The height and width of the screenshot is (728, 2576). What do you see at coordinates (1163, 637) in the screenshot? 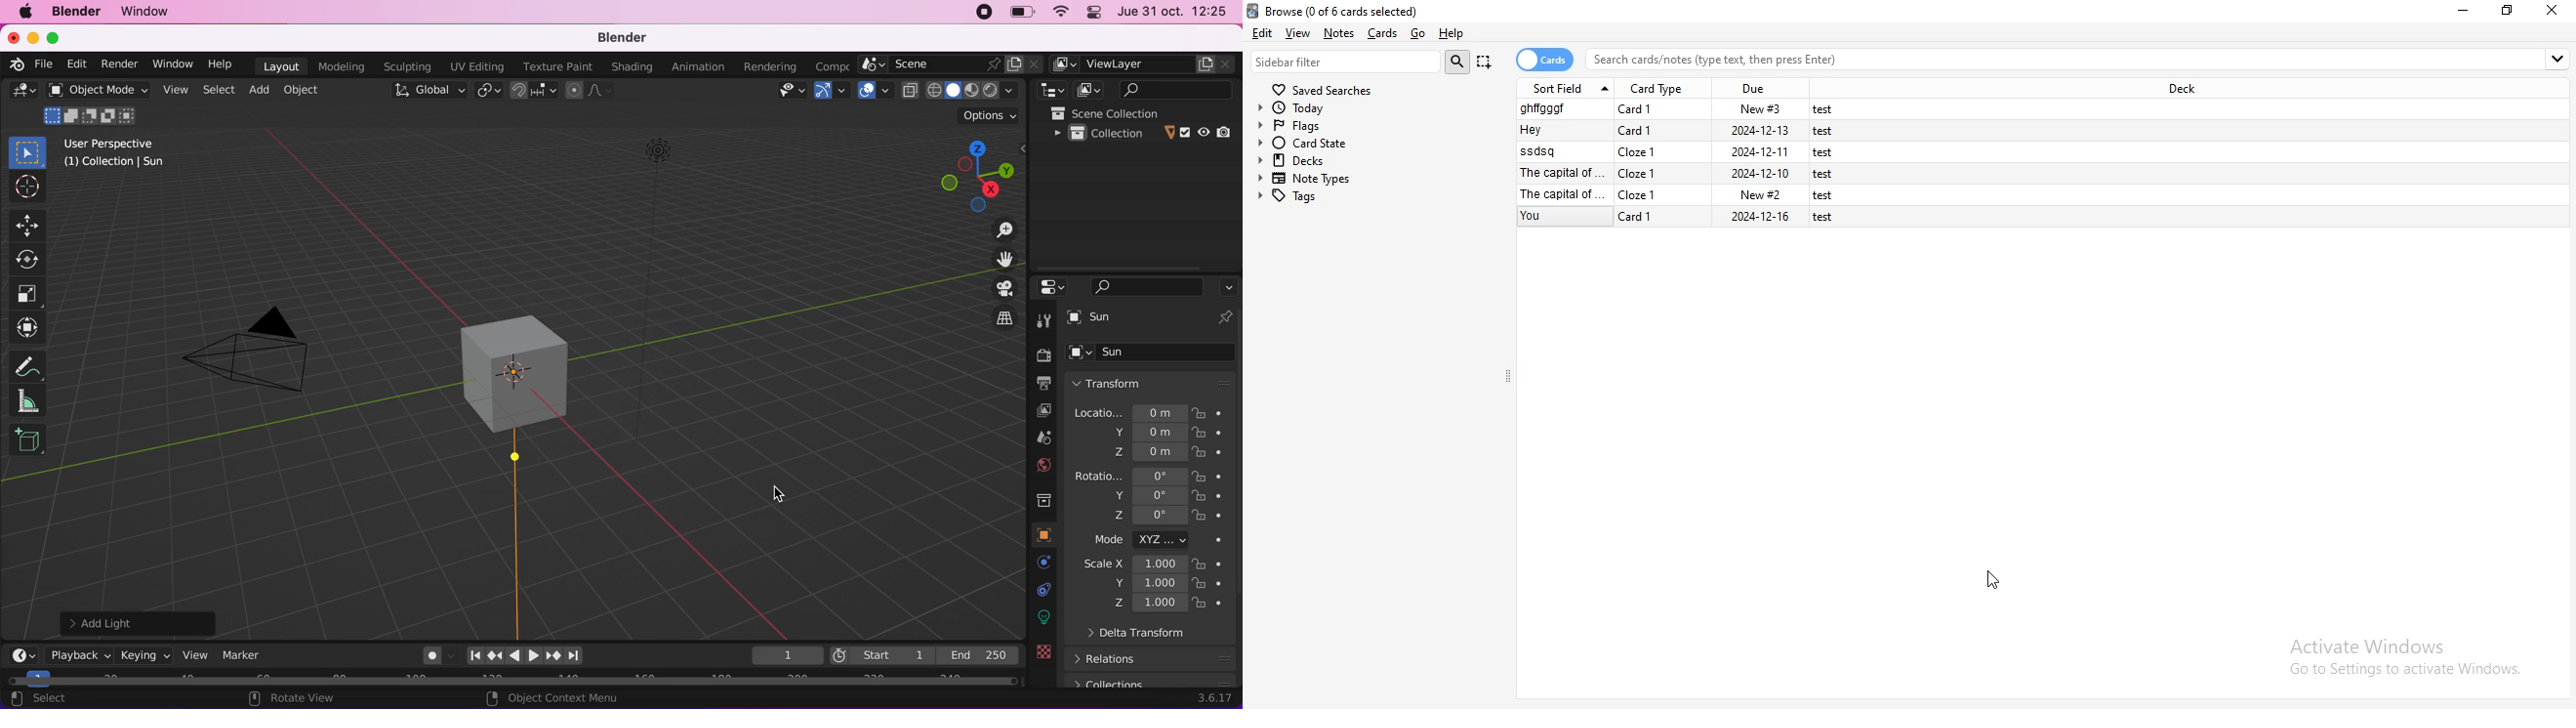
I see `delta transform` at bounding box center [1163, 637].